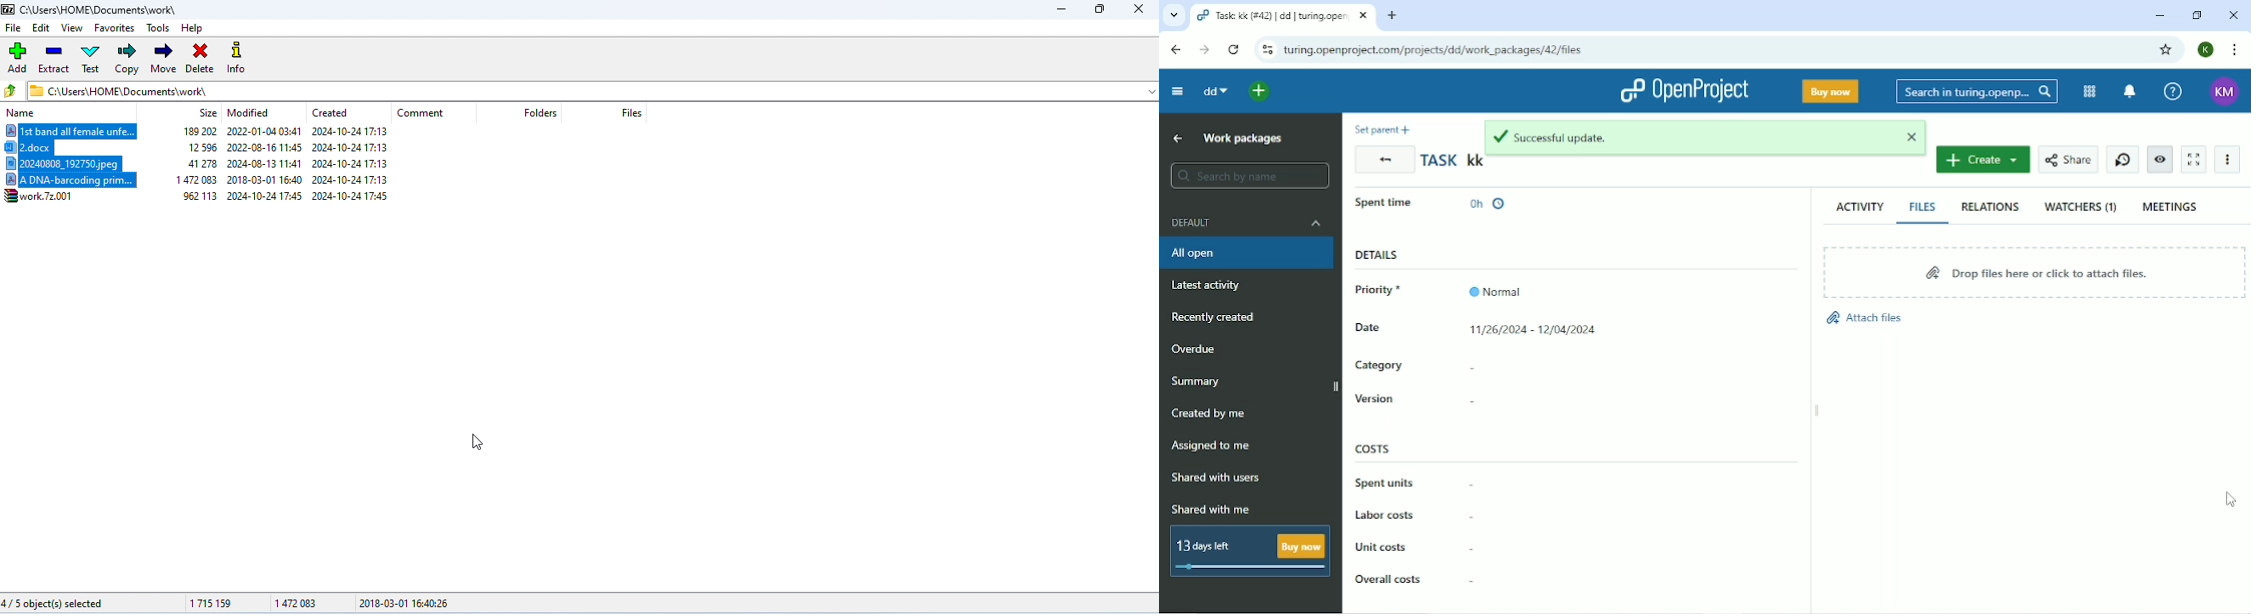 The width and height of the screenshot is (2268, 616). I want to click on favorites, so click(116, 27).